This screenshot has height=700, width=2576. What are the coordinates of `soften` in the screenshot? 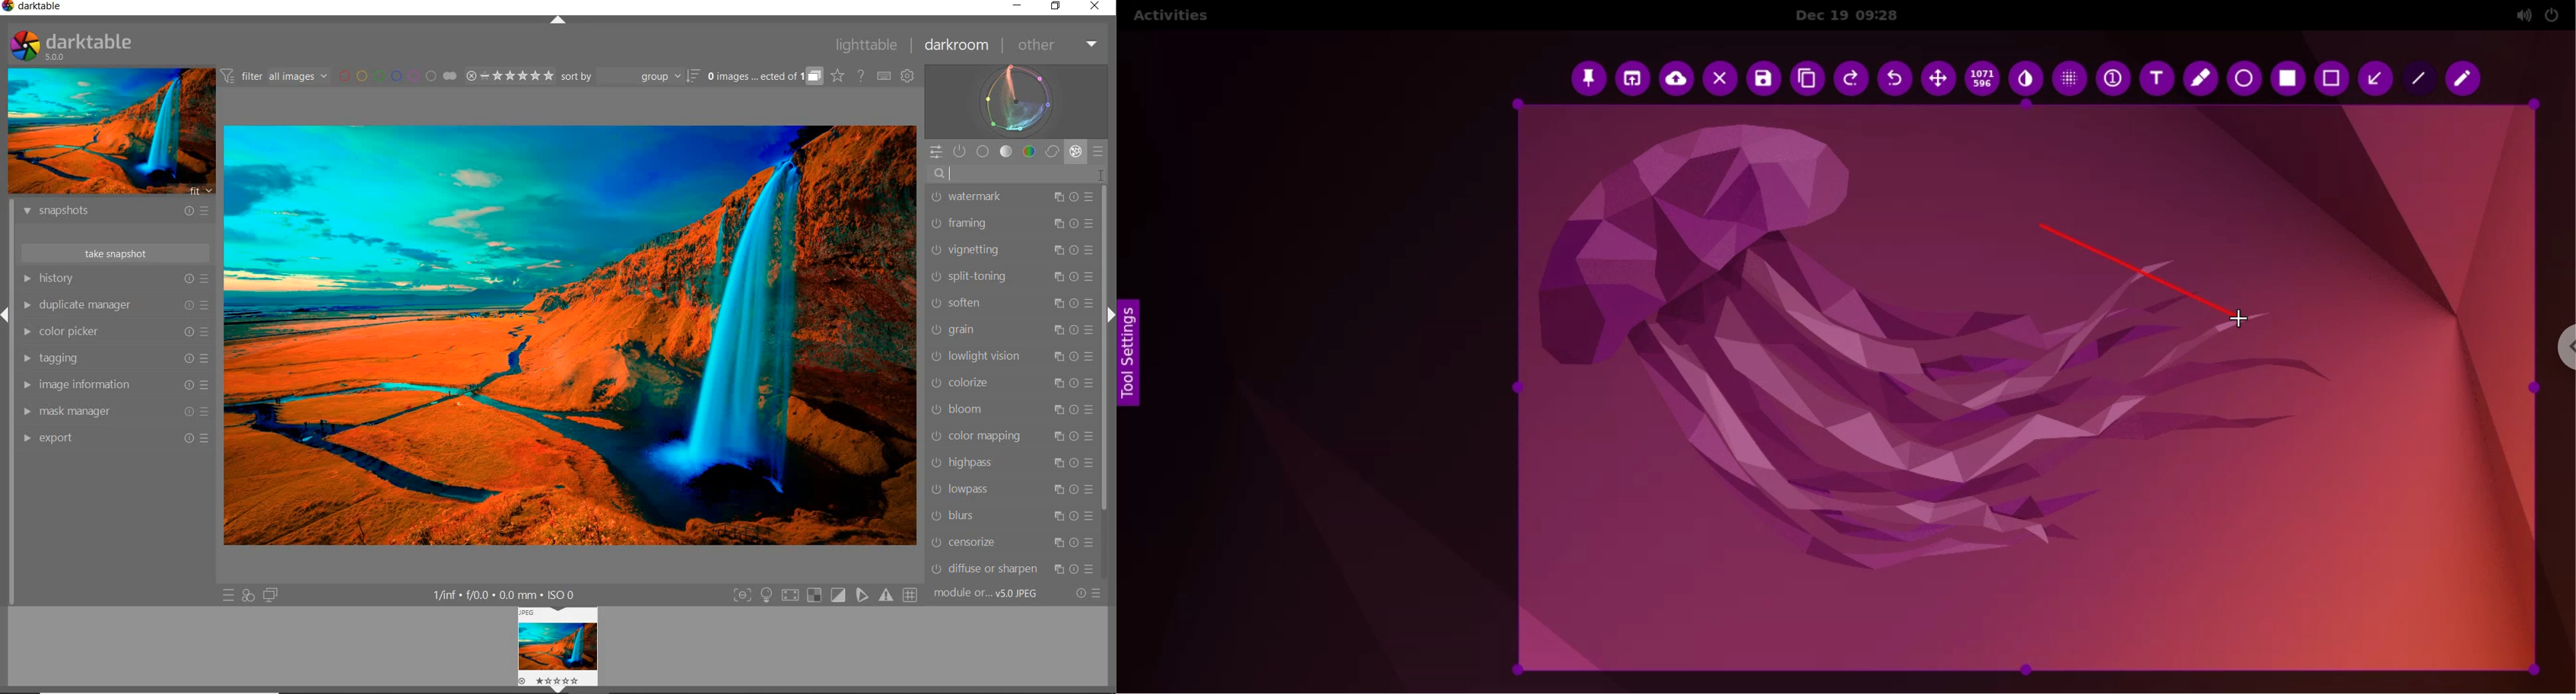 It's located at (1013, 303).